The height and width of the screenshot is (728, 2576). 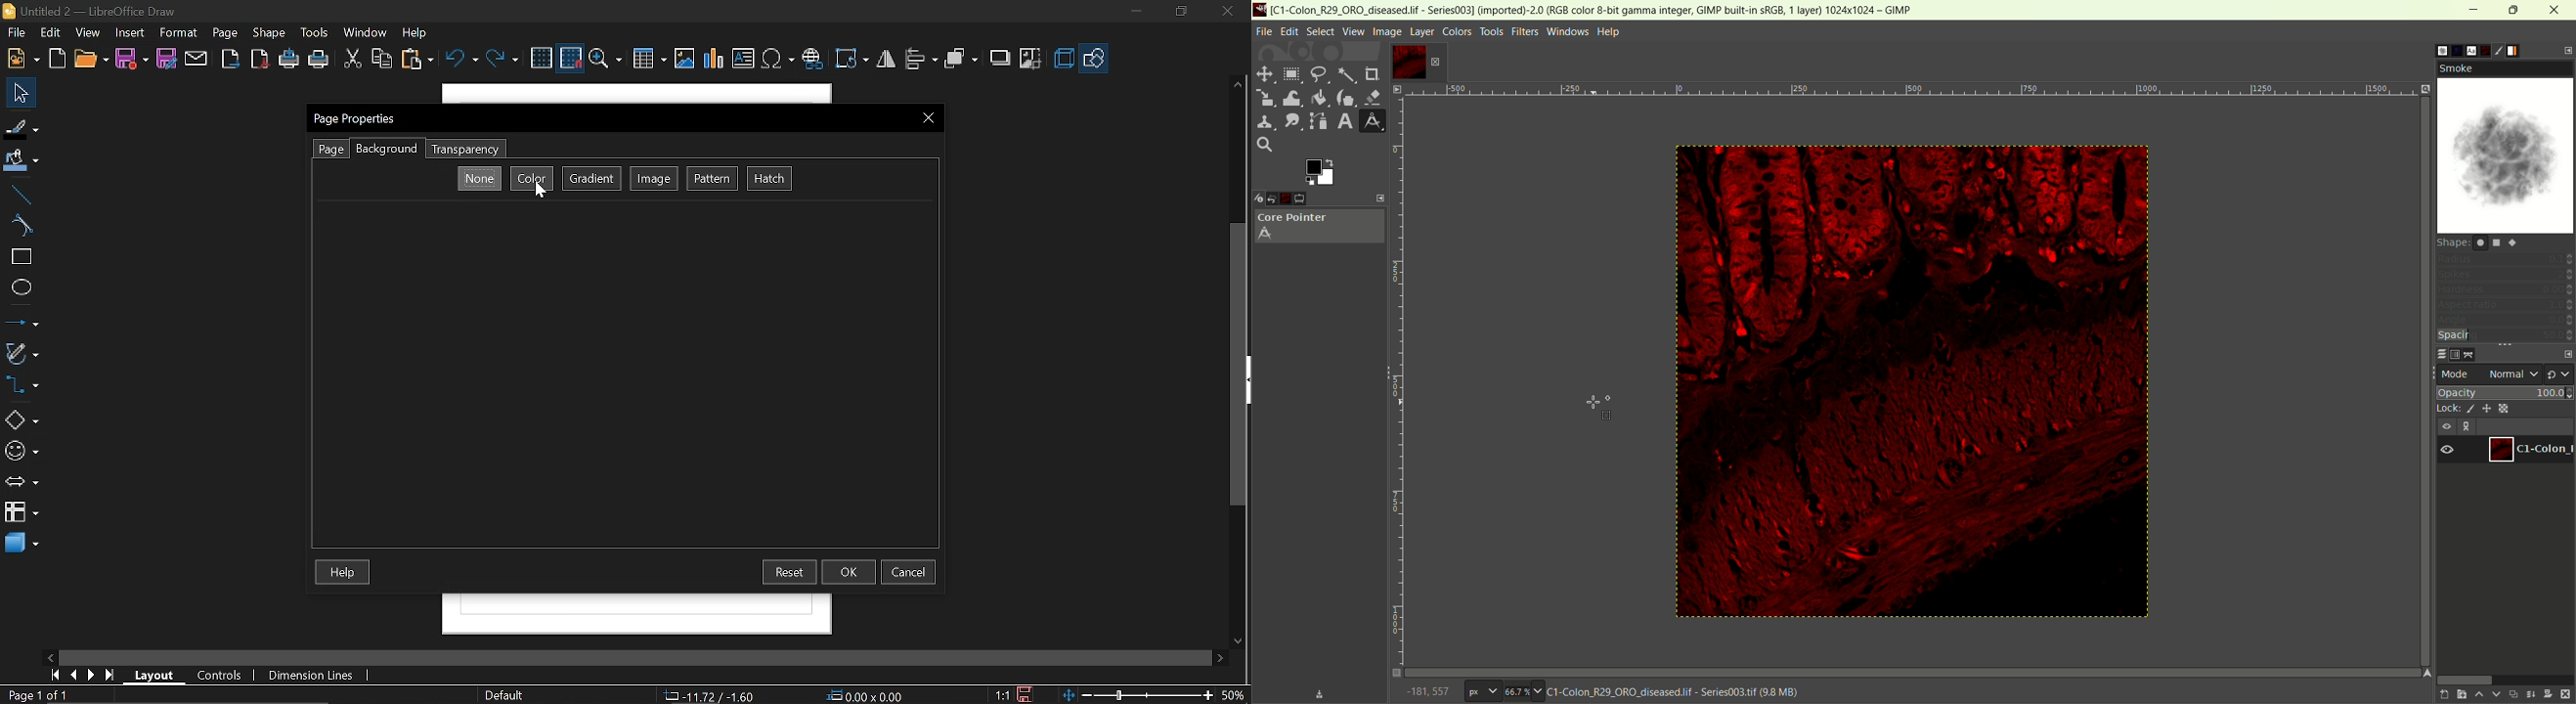 I want to click on smoke, so click(x=2505, y=146).